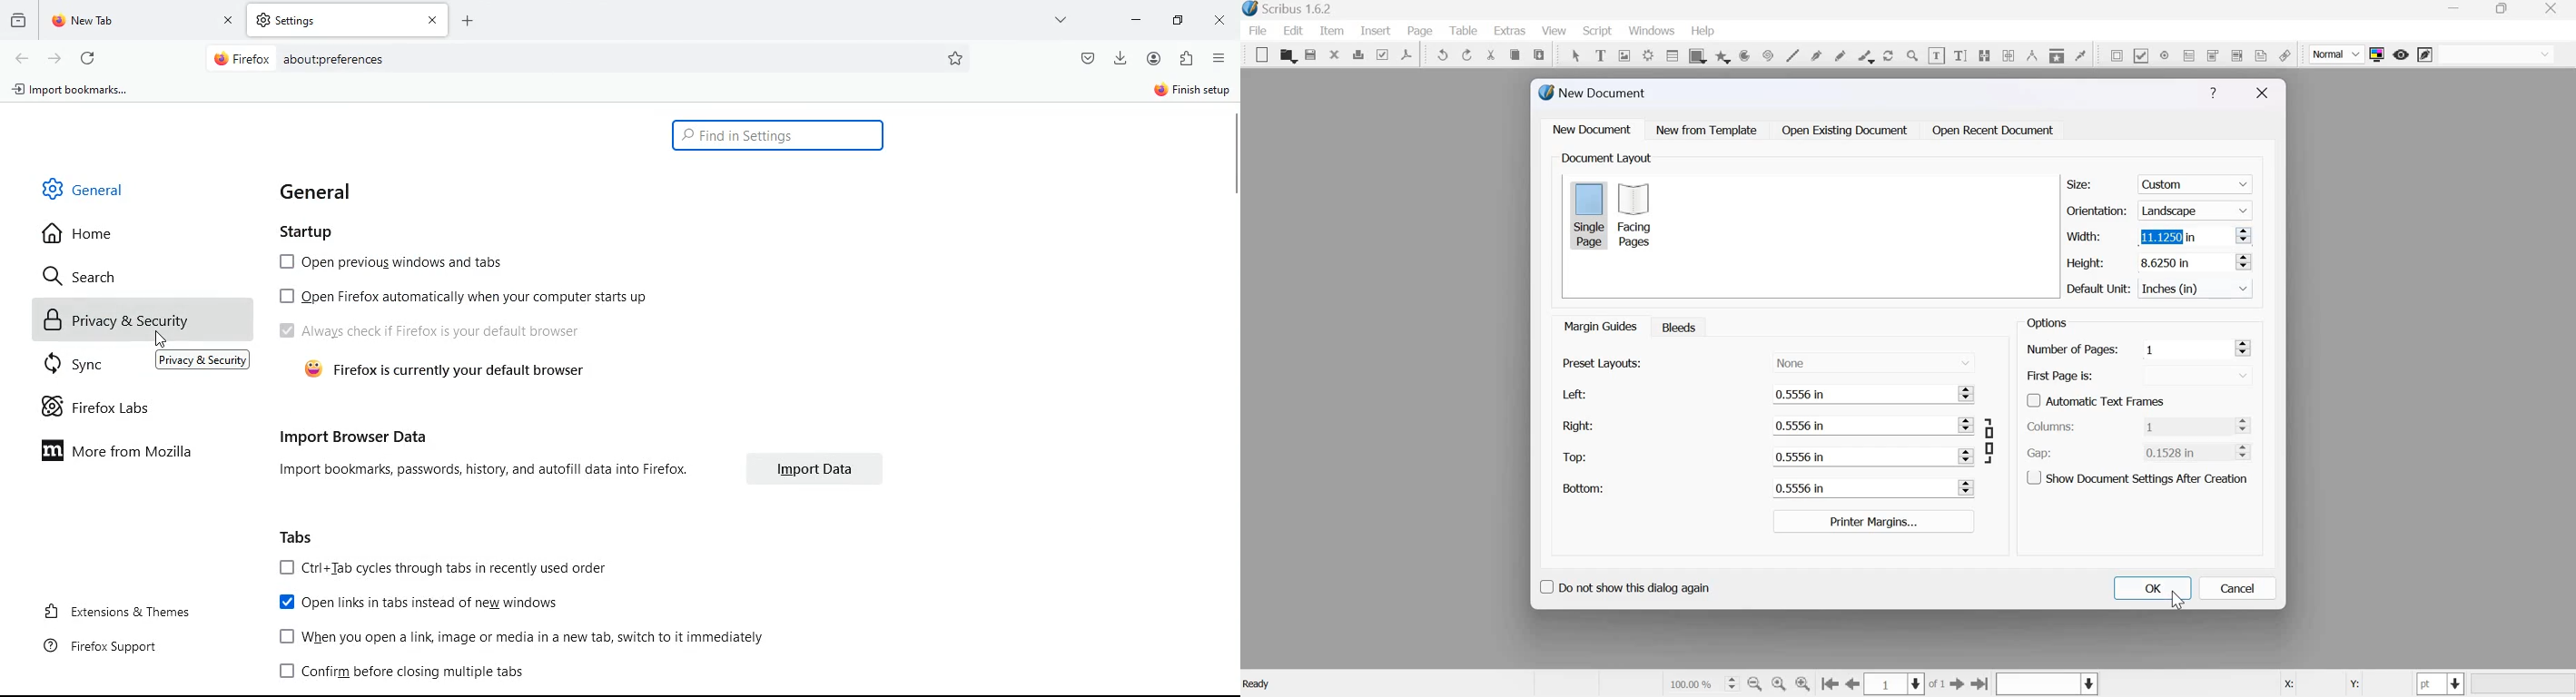 This screenshot has width=2576, height=700. I want to click on firefox is currently your default browser, so click(445, 367).